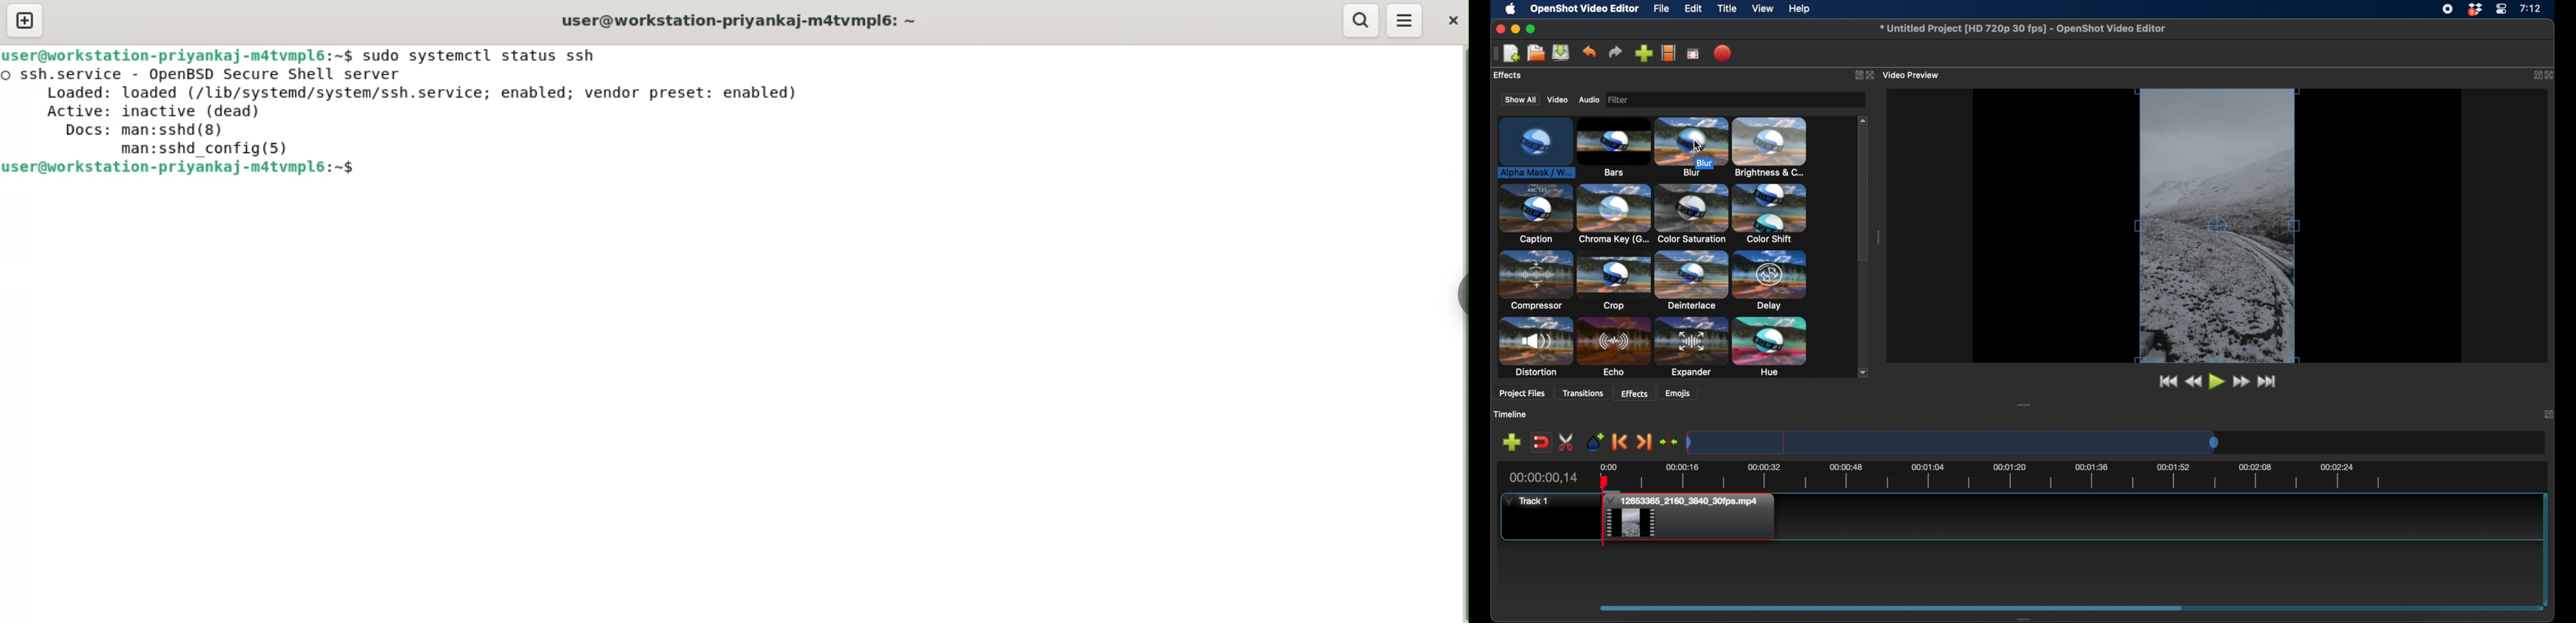  Describe the element at coordinates (1510, 414) in the screenshot. I see `timeline` at that location.